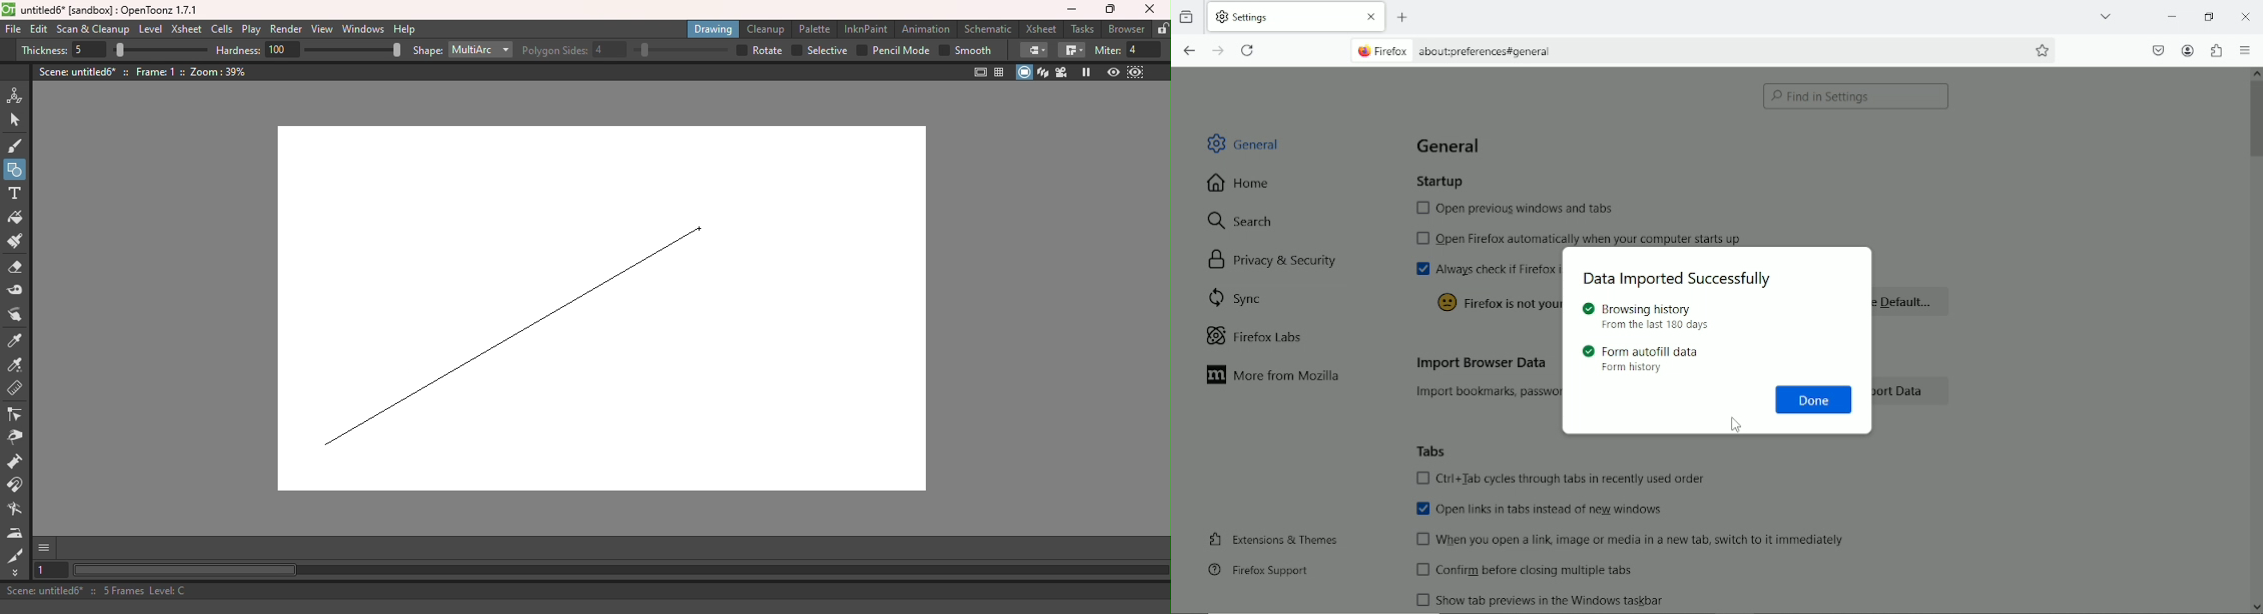 This screenshot has height=616, width=2268. What do you see at coordinates (2157, 50) in the screenshot?
I see `Save to pocket` at bounding box center [2157, 50].